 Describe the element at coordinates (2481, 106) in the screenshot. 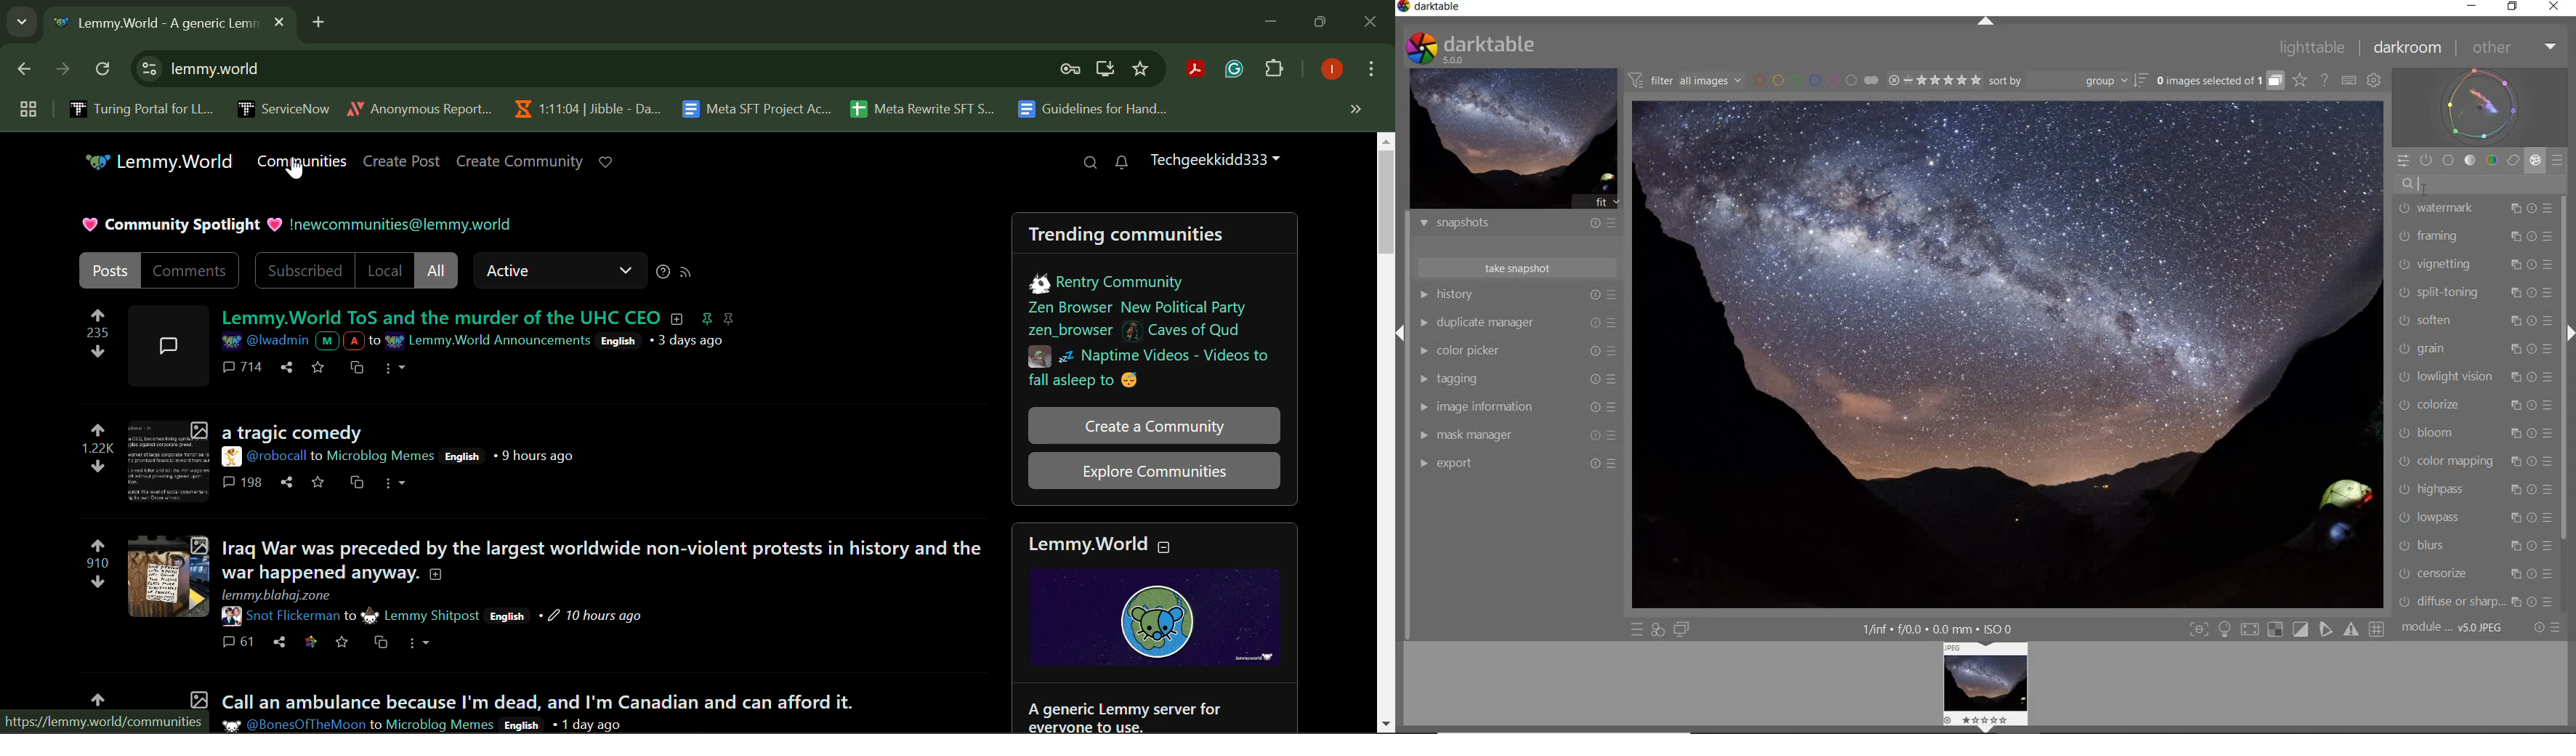

I see `WAVEFORM` at that location.